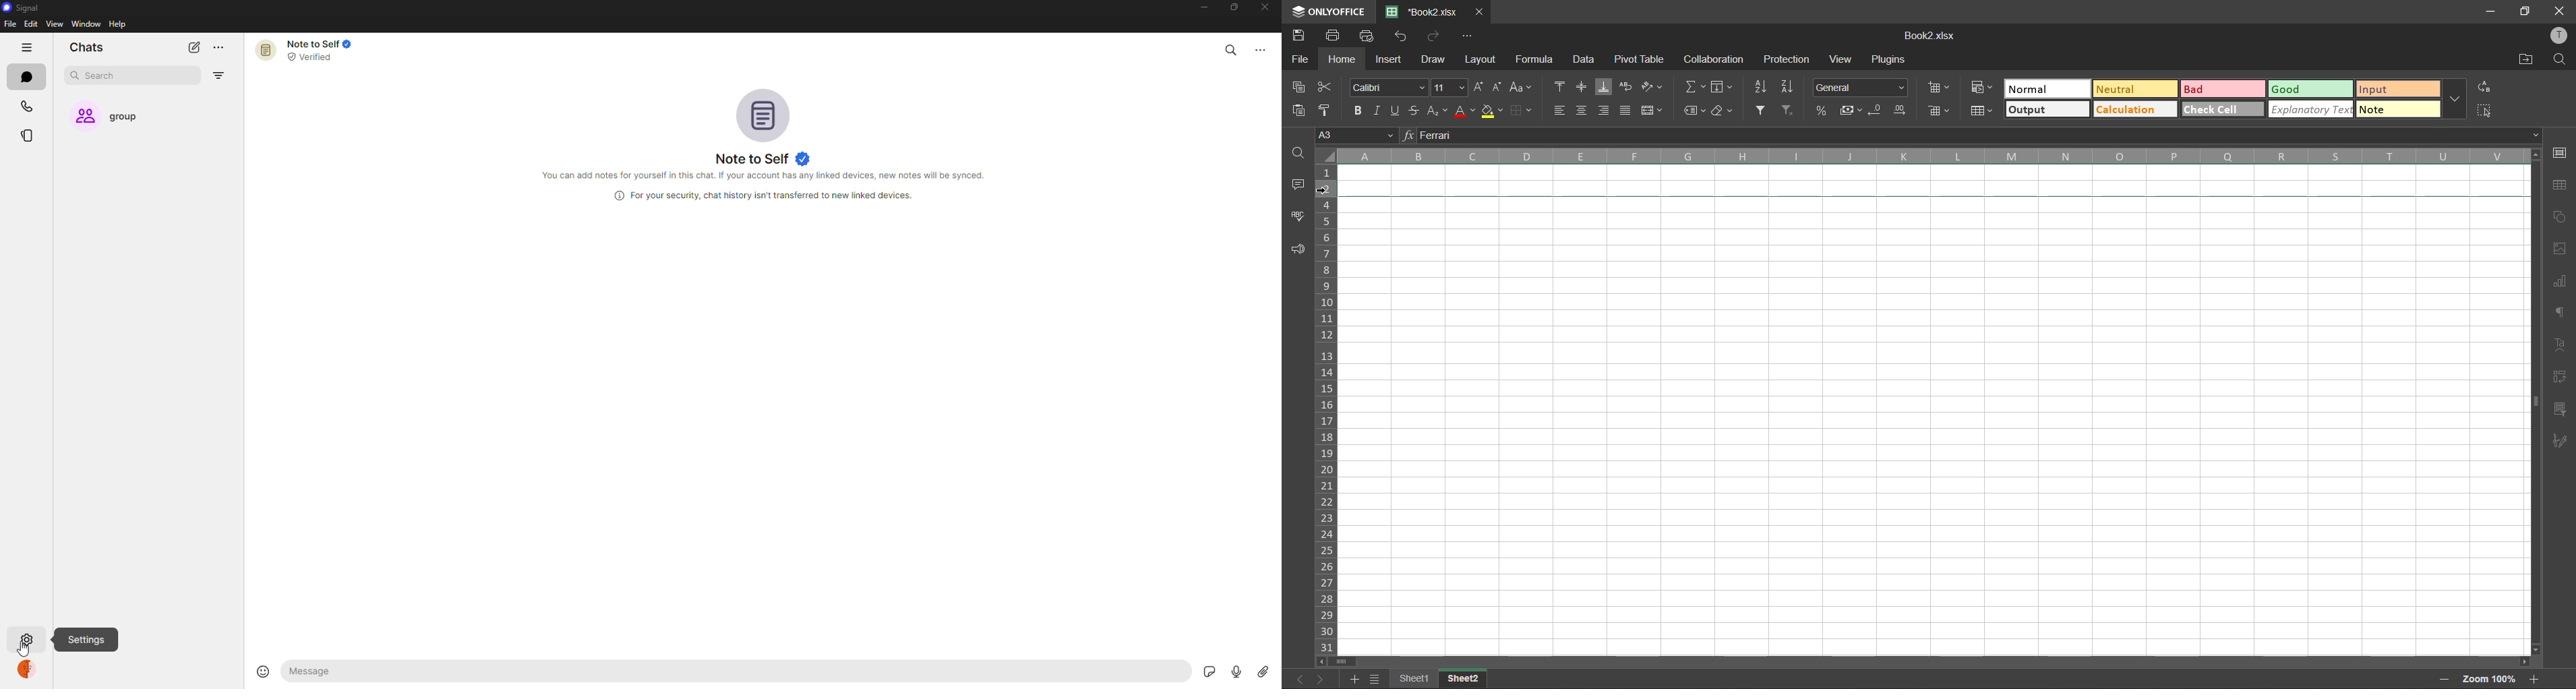 This screenshot has width=2576, height=700. Describe the element at coordinates (1790, 59) in the screenshot. I see `protection` at that location.